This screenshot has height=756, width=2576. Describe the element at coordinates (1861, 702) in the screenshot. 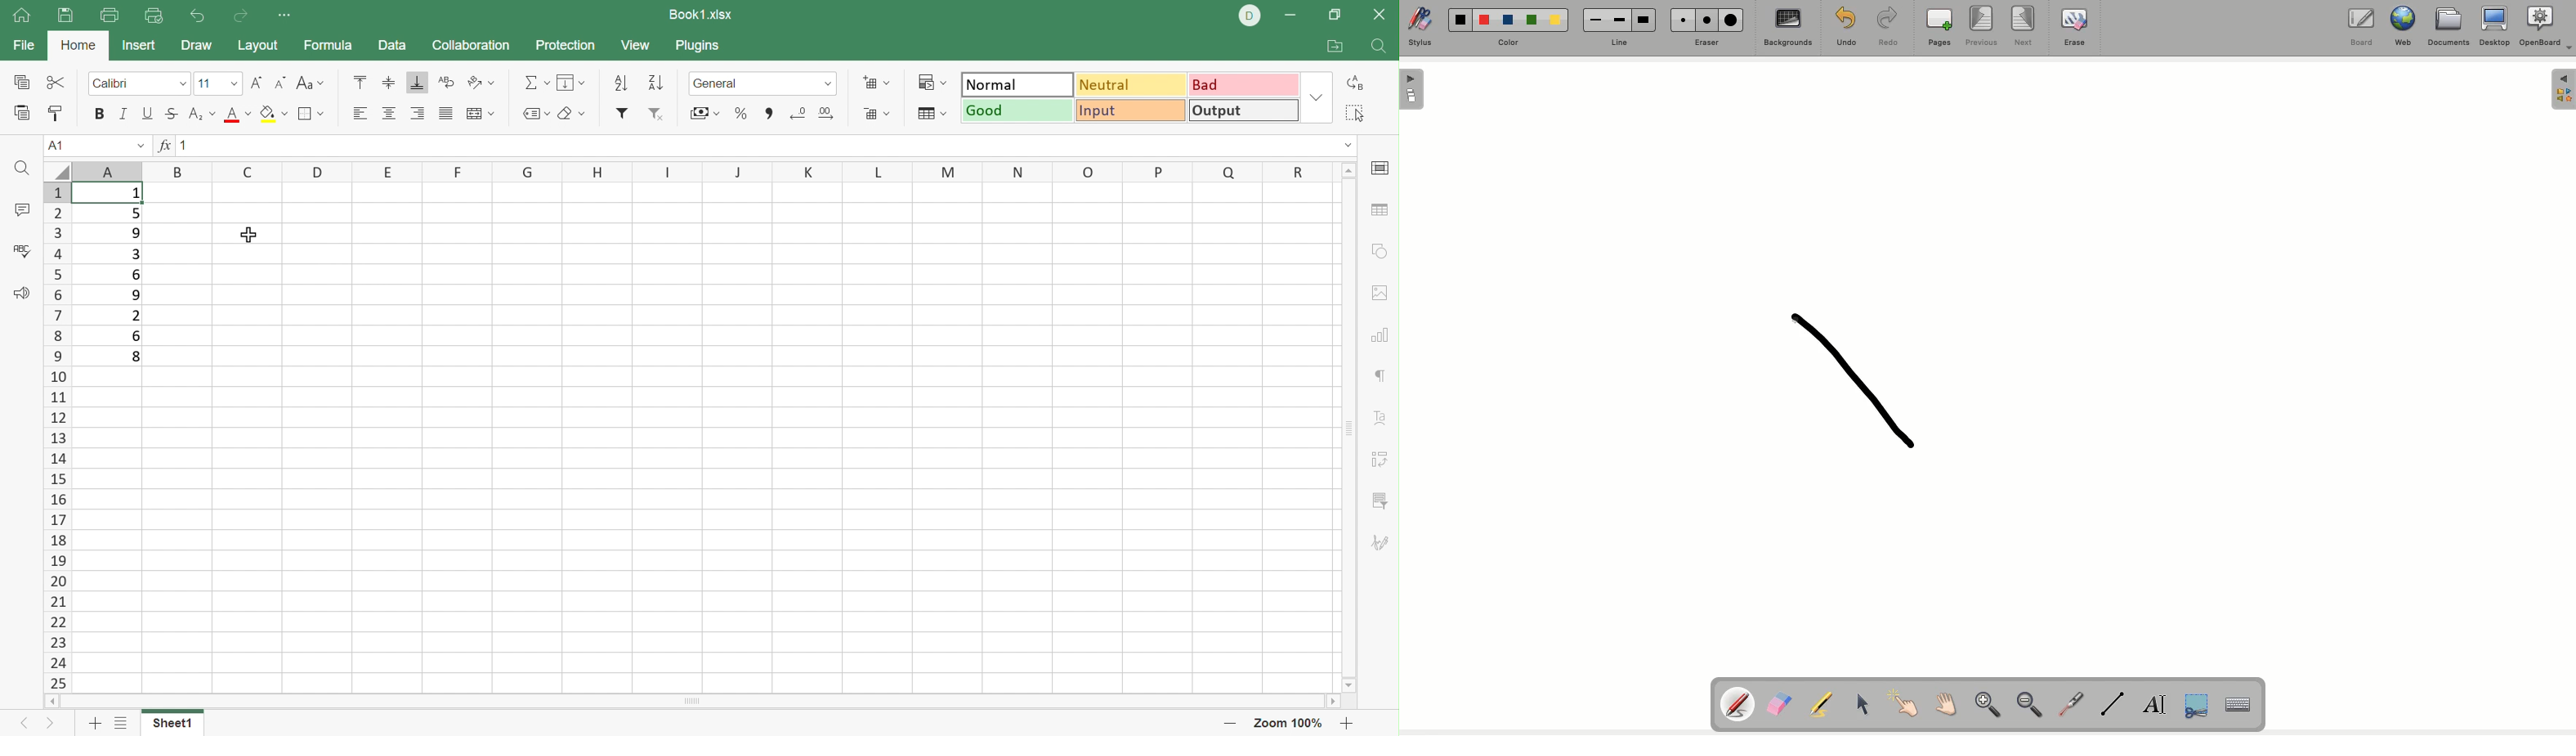

I see `Cursor` at that location.